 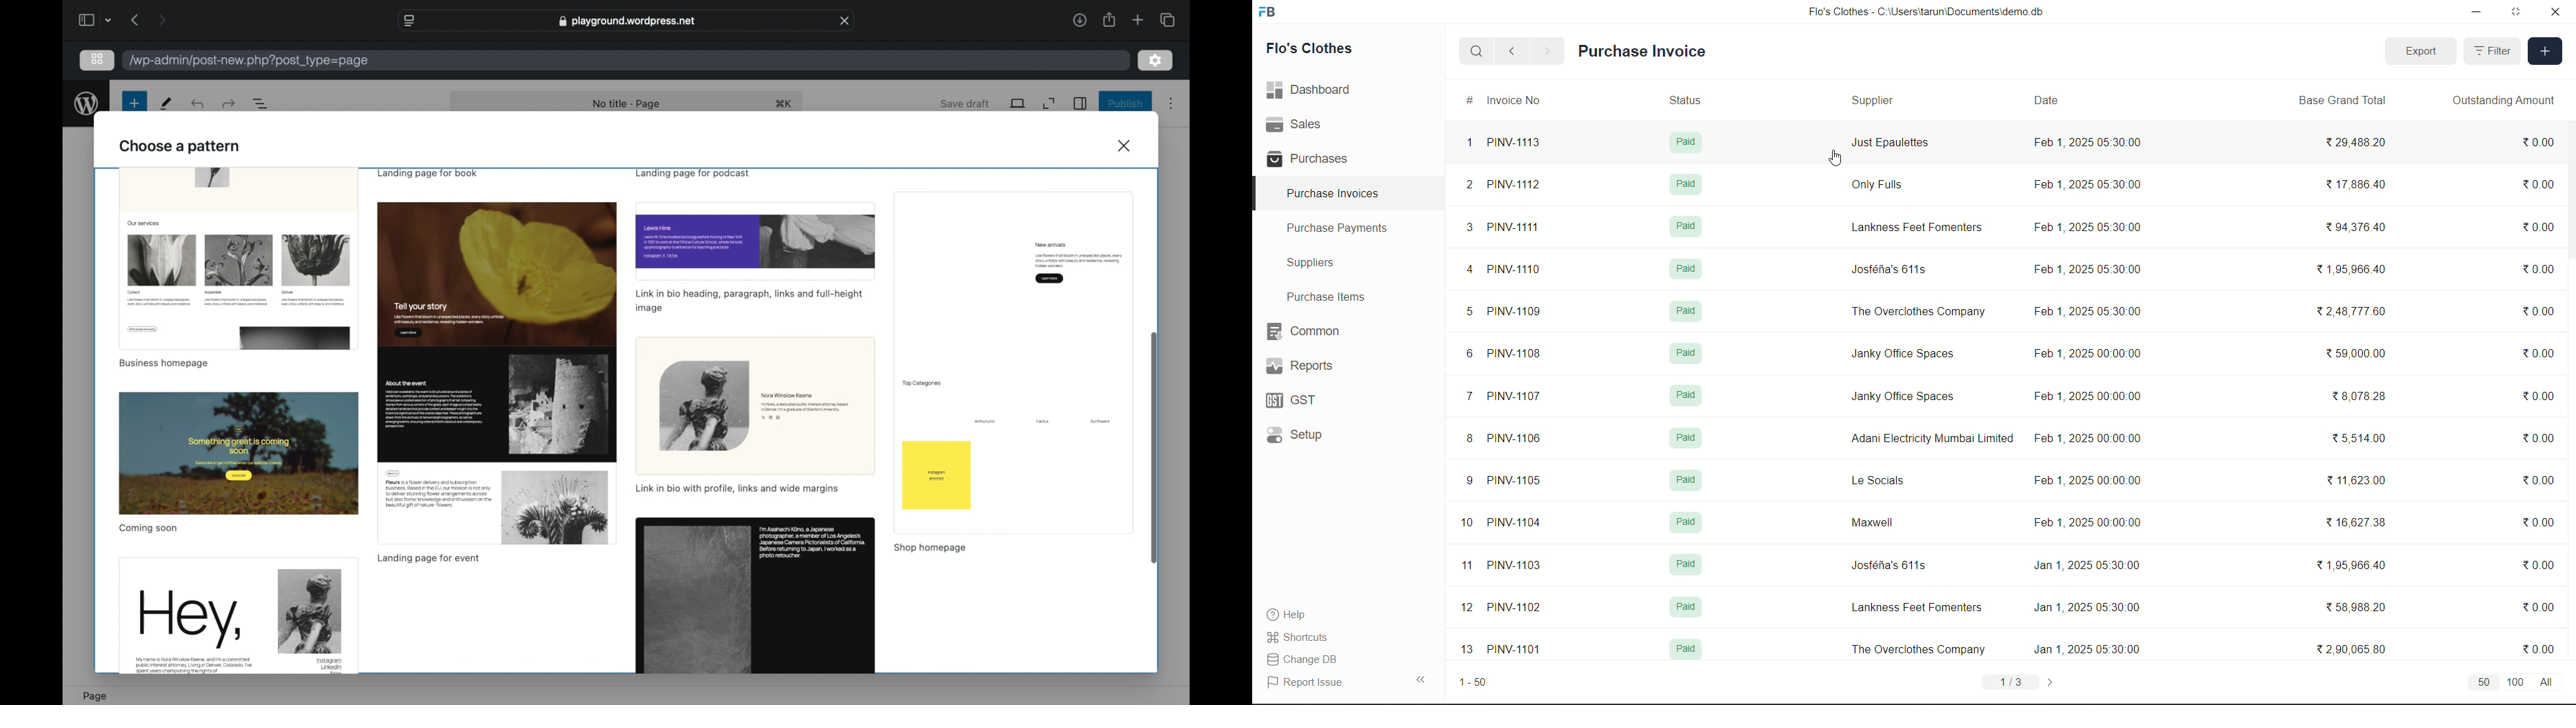 What do you see at coordinates (2361, 314) in the screenshot?
I see `₹248777.60` at bounding box center [2361, 314].